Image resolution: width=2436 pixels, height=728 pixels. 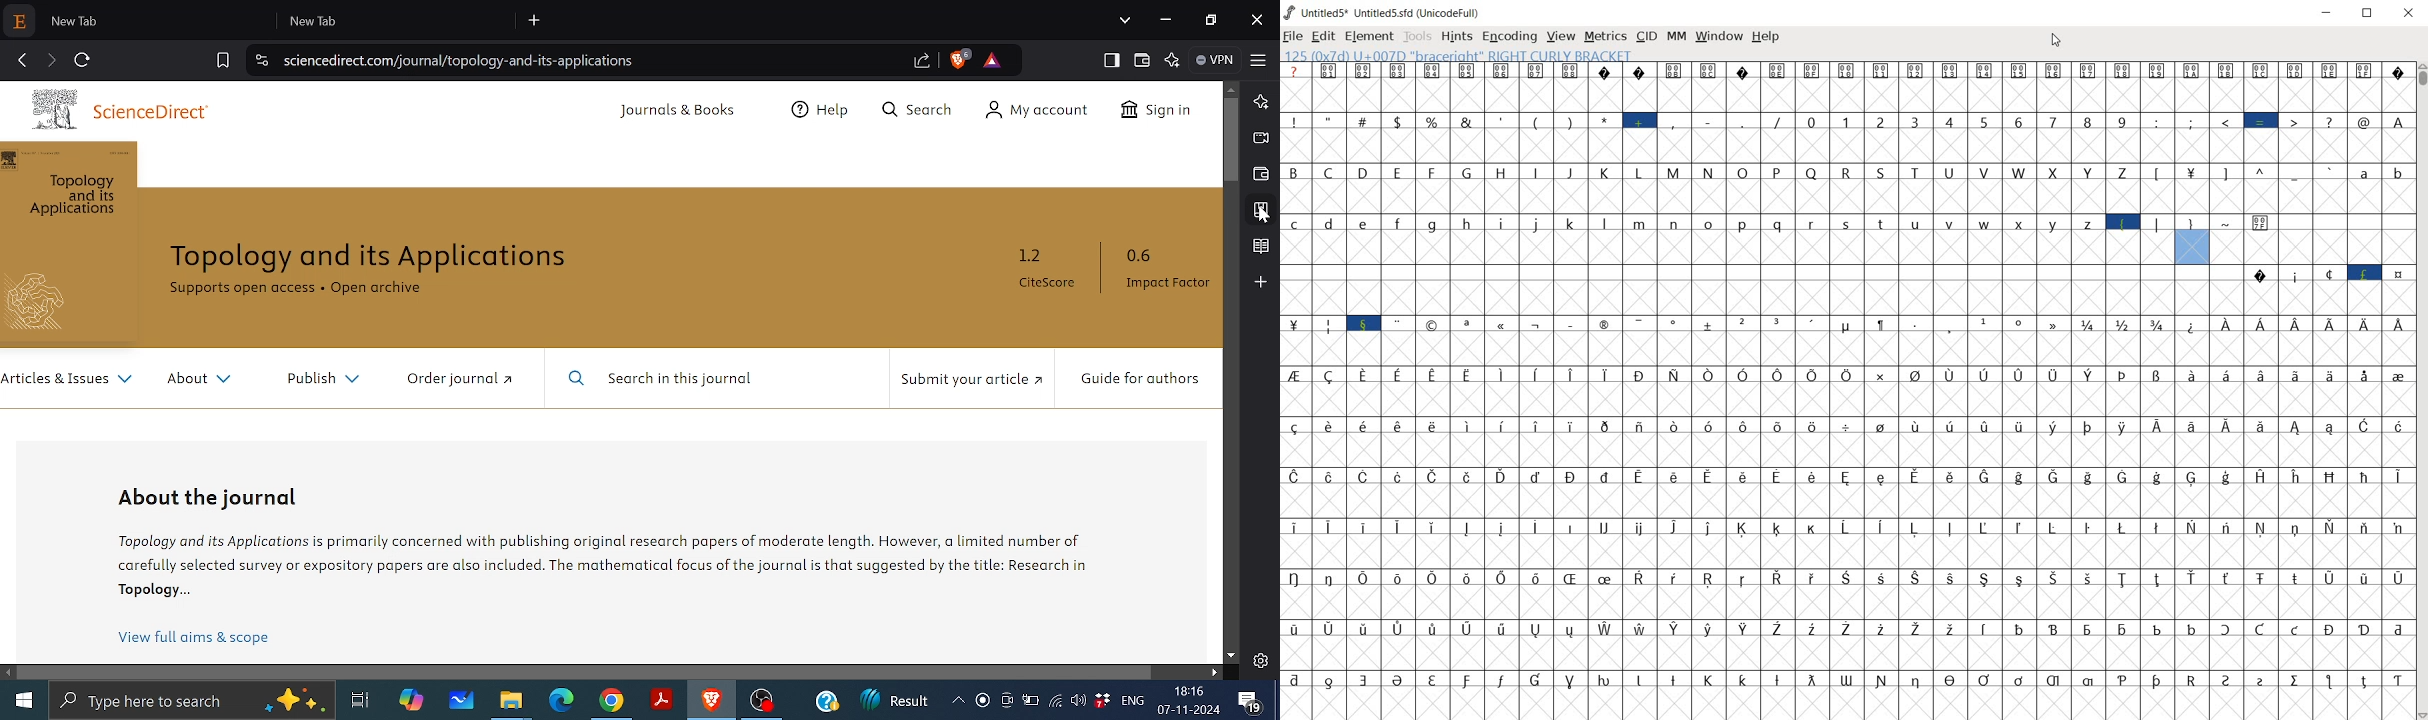 I want to click on News, so click(x=893, y=702).